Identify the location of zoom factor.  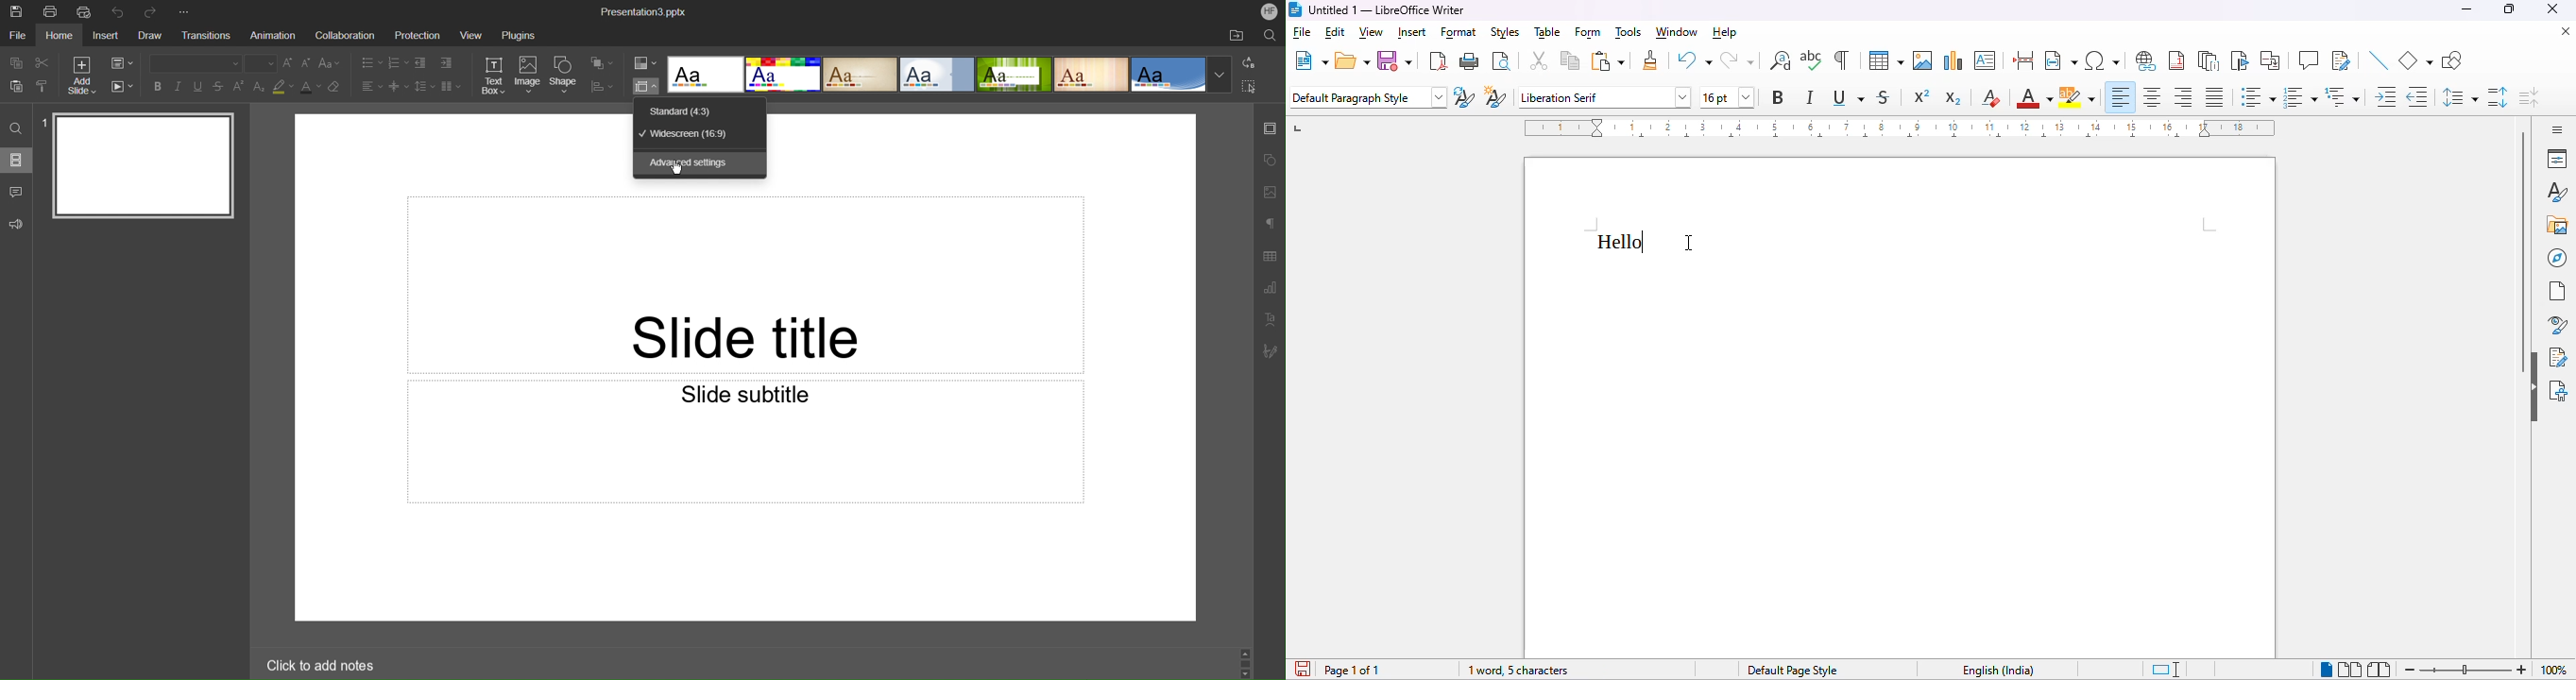
(2556, 671).